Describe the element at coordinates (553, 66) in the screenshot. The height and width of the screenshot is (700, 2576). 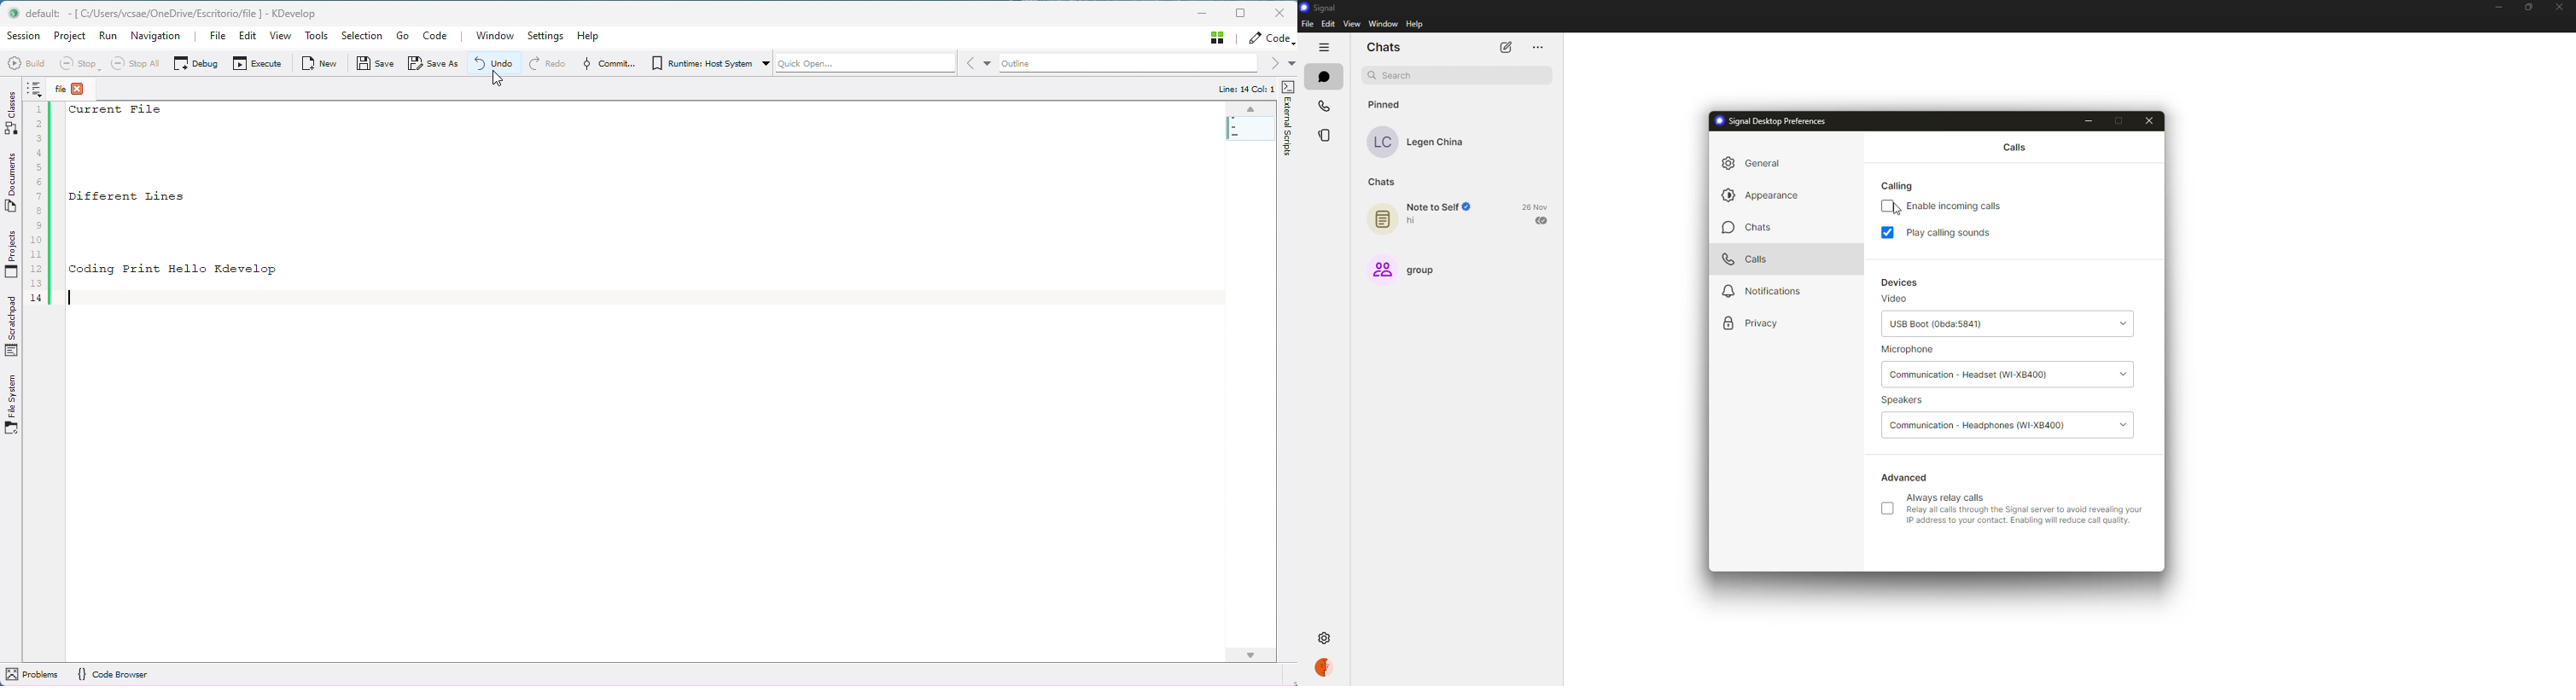
I see `Redo` at that location.